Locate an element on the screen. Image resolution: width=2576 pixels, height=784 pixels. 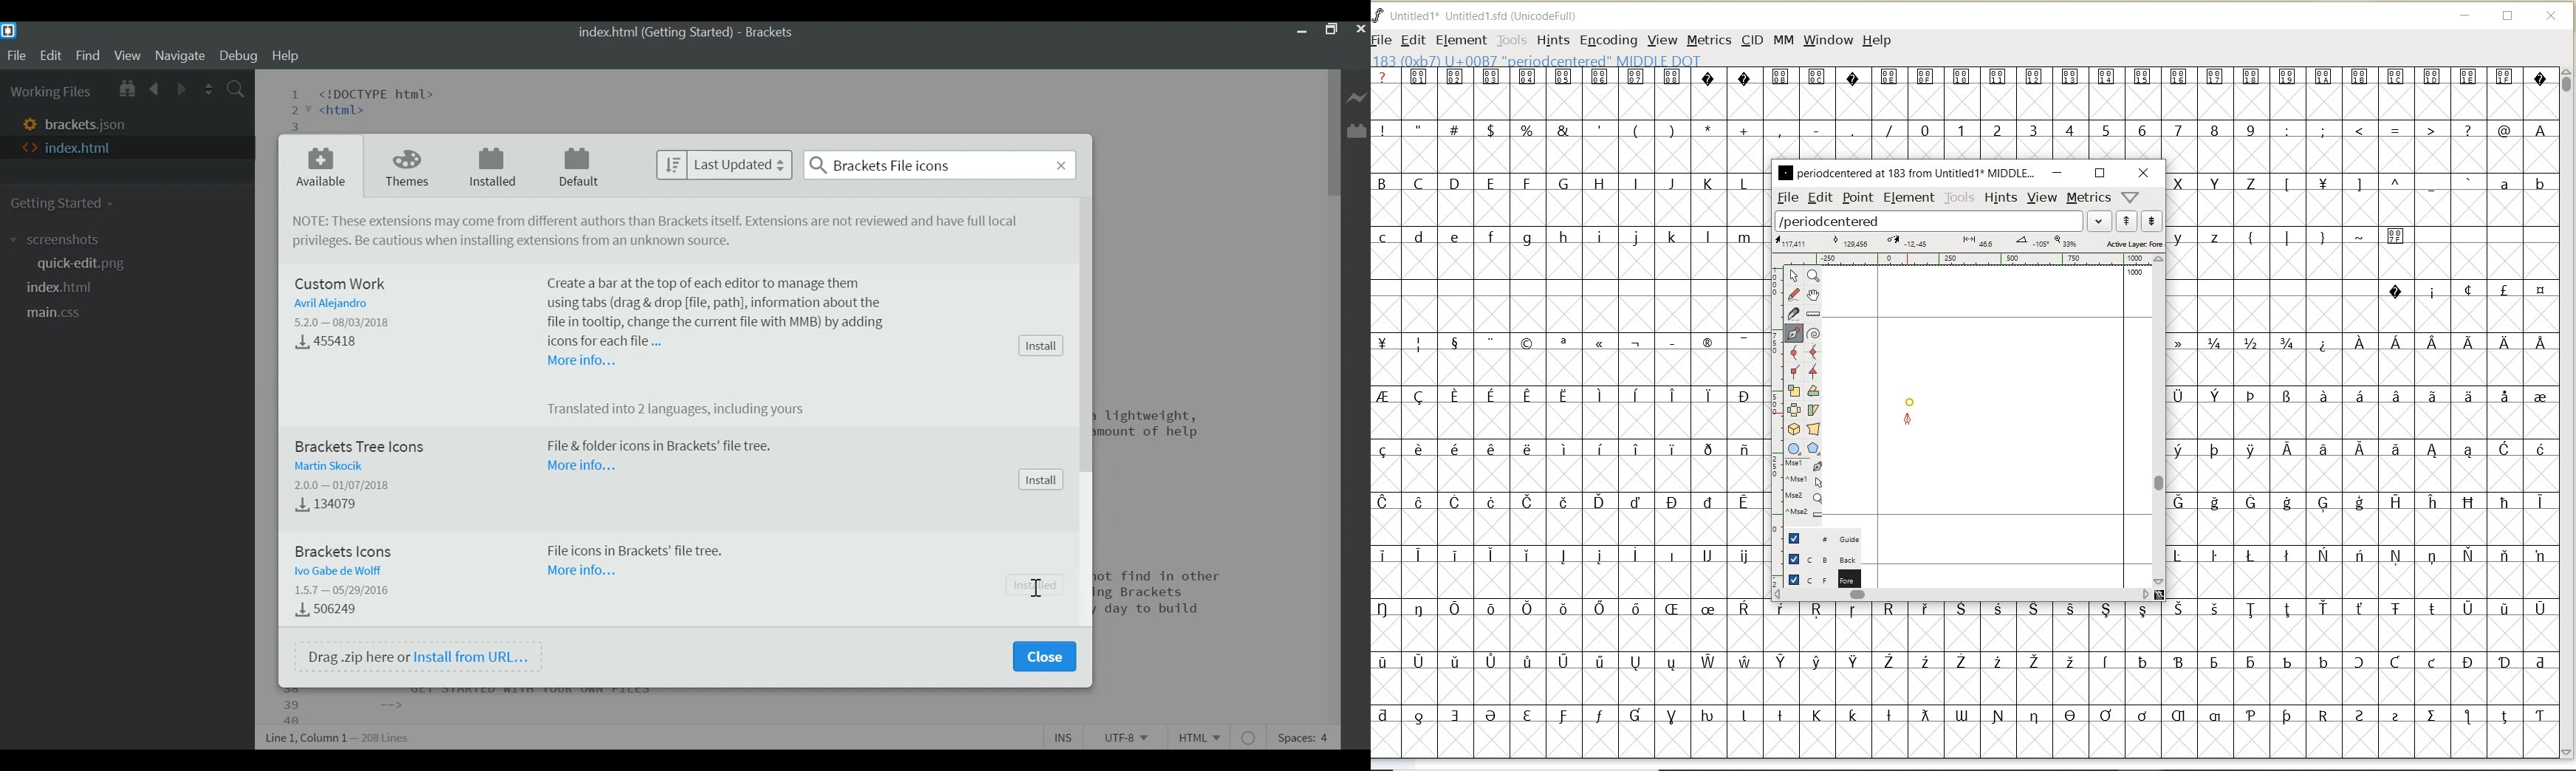
File Encoding is located at coordinates (1123, 737).